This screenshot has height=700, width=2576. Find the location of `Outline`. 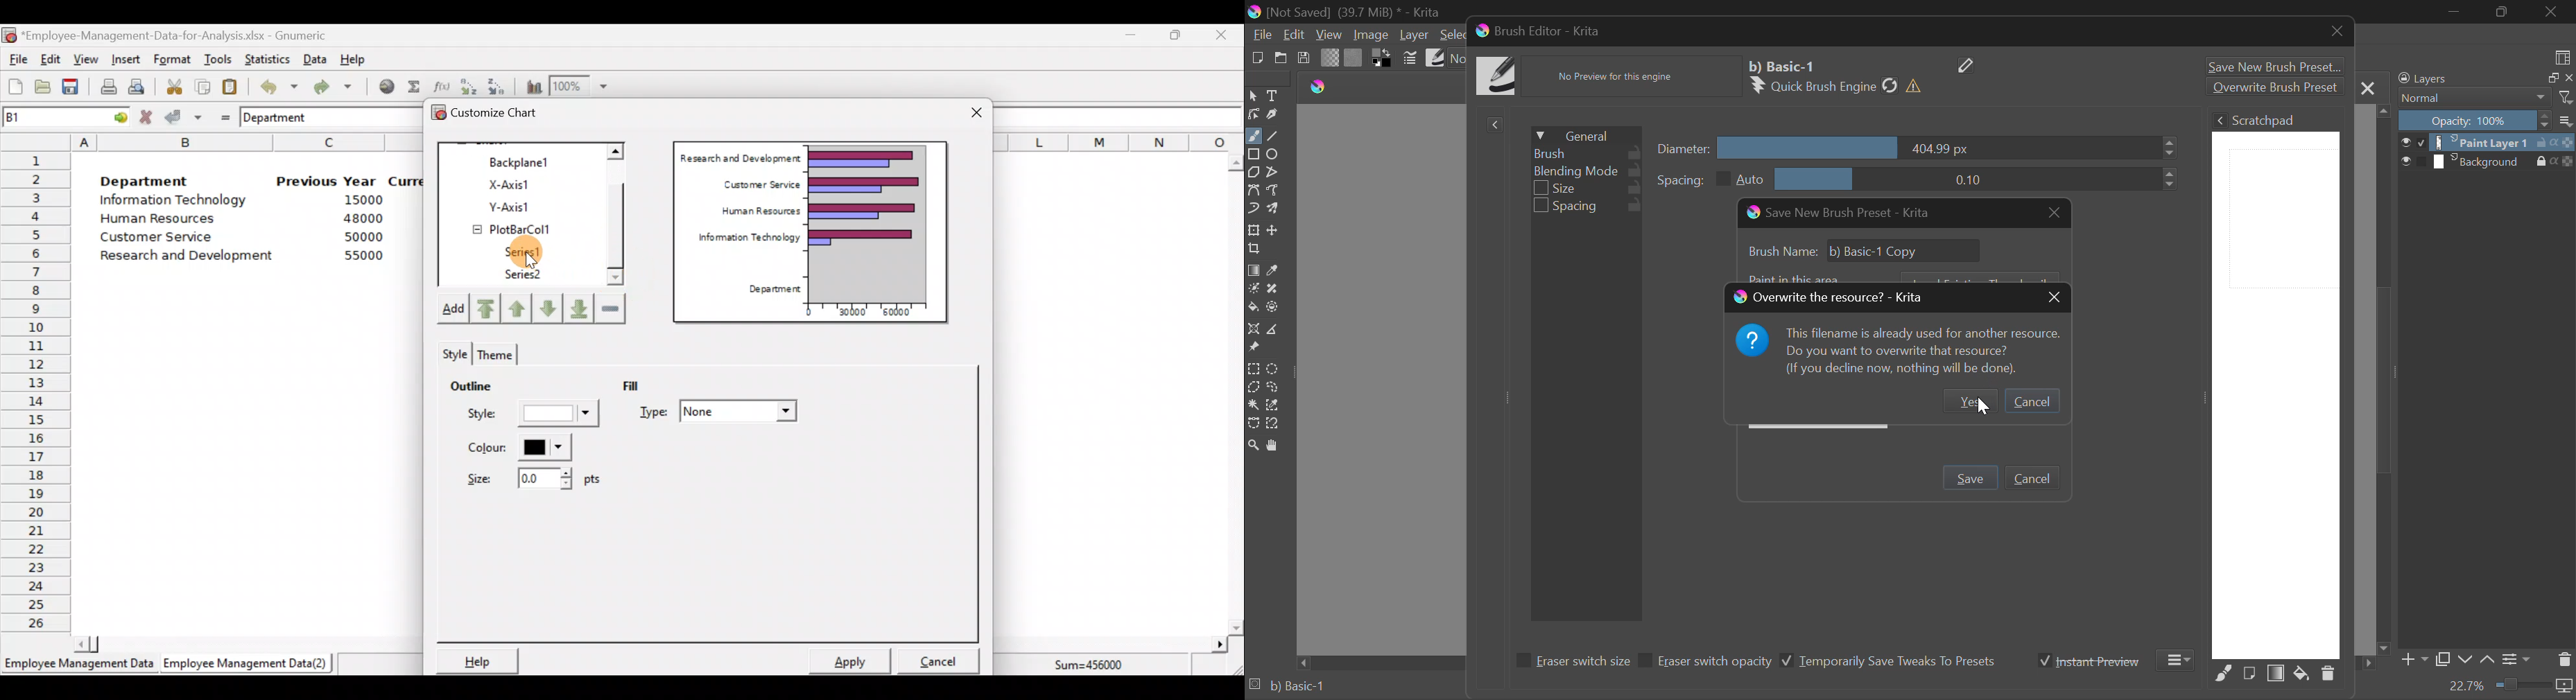

Outline is located at coordinates (471, 384).